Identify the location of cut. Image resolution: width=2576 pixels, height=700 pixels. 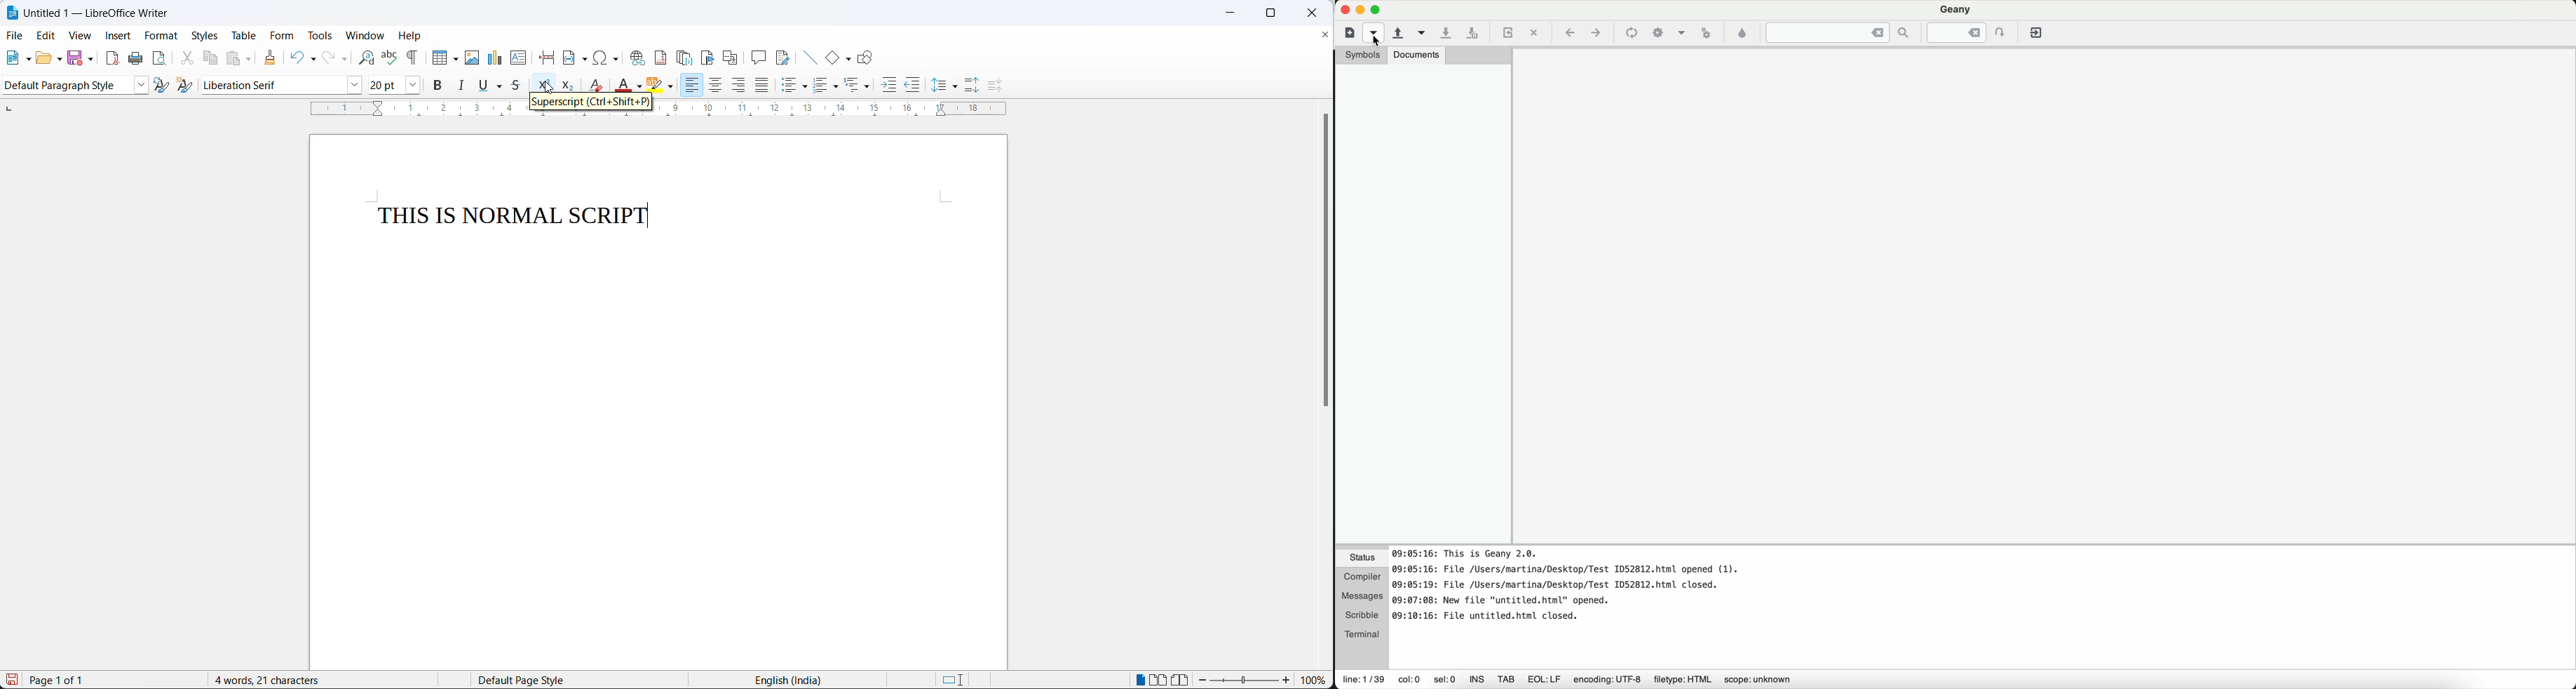
(185, 57).